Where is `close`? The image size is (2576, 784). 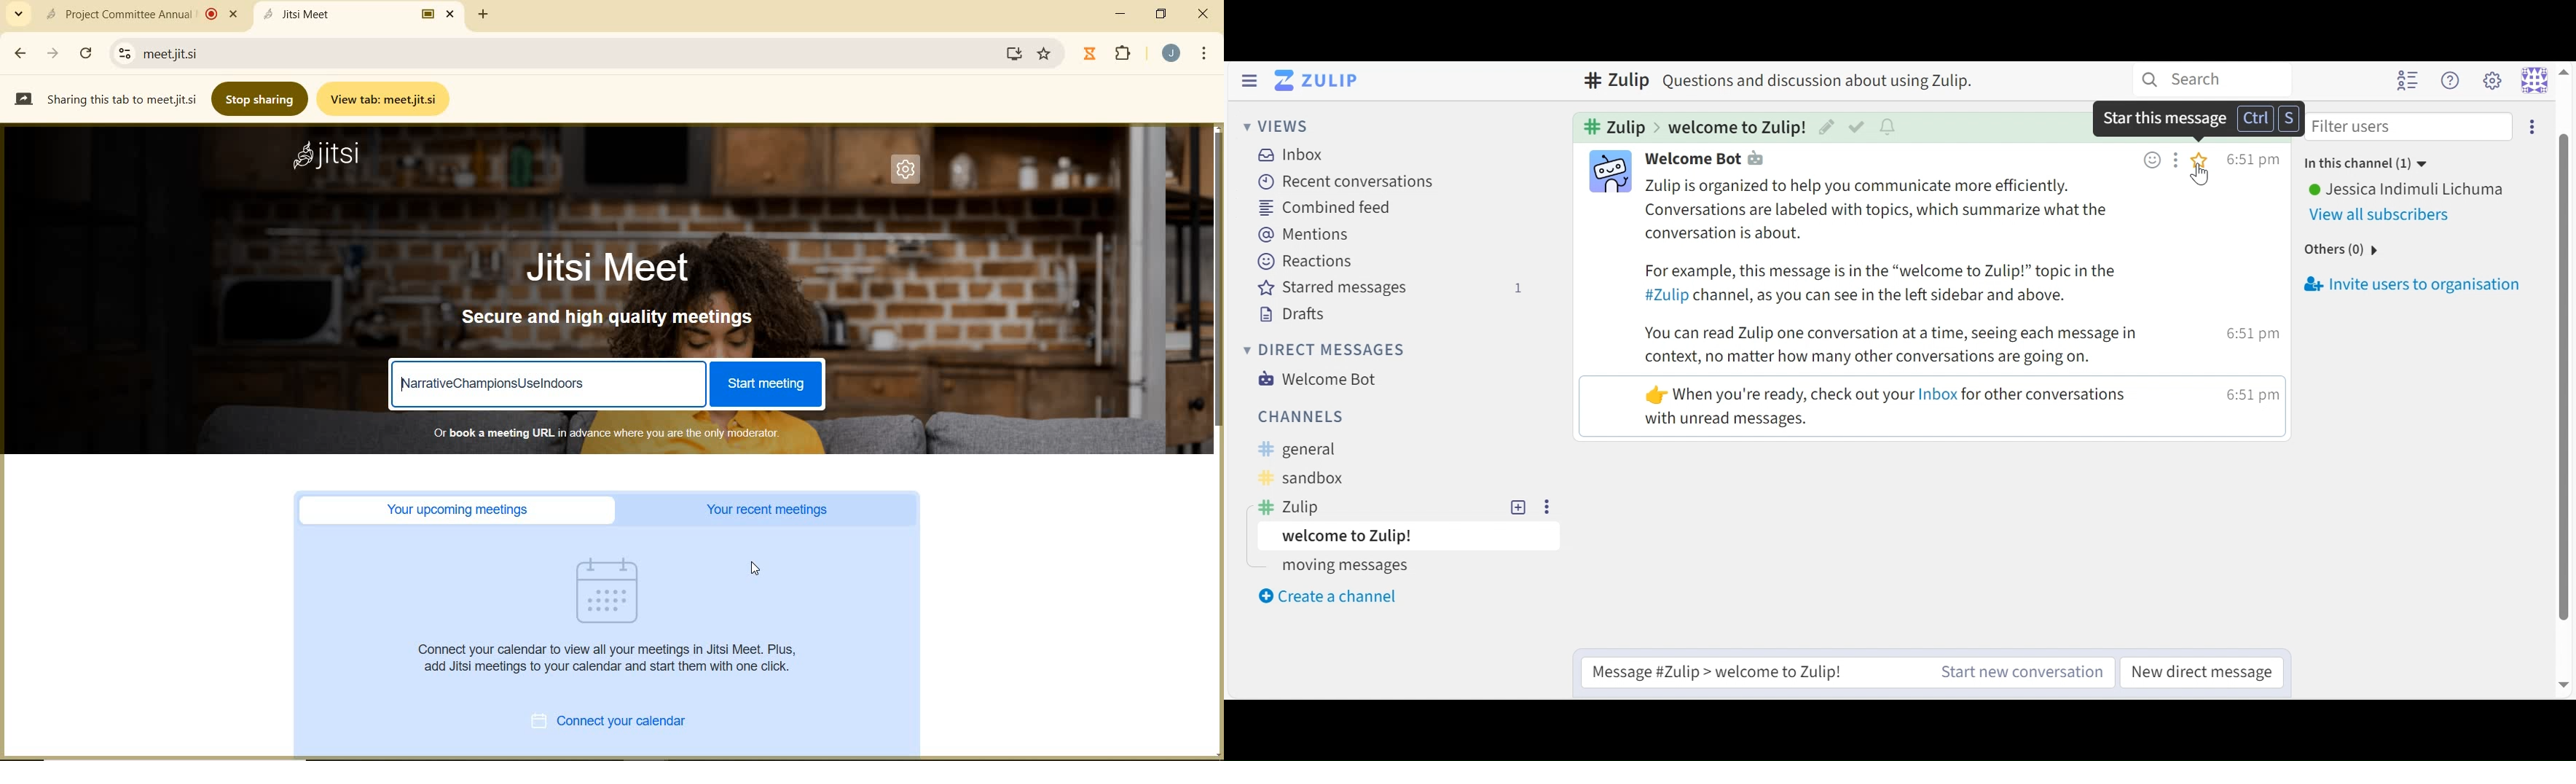
close is located at coordinates (1206, 17).